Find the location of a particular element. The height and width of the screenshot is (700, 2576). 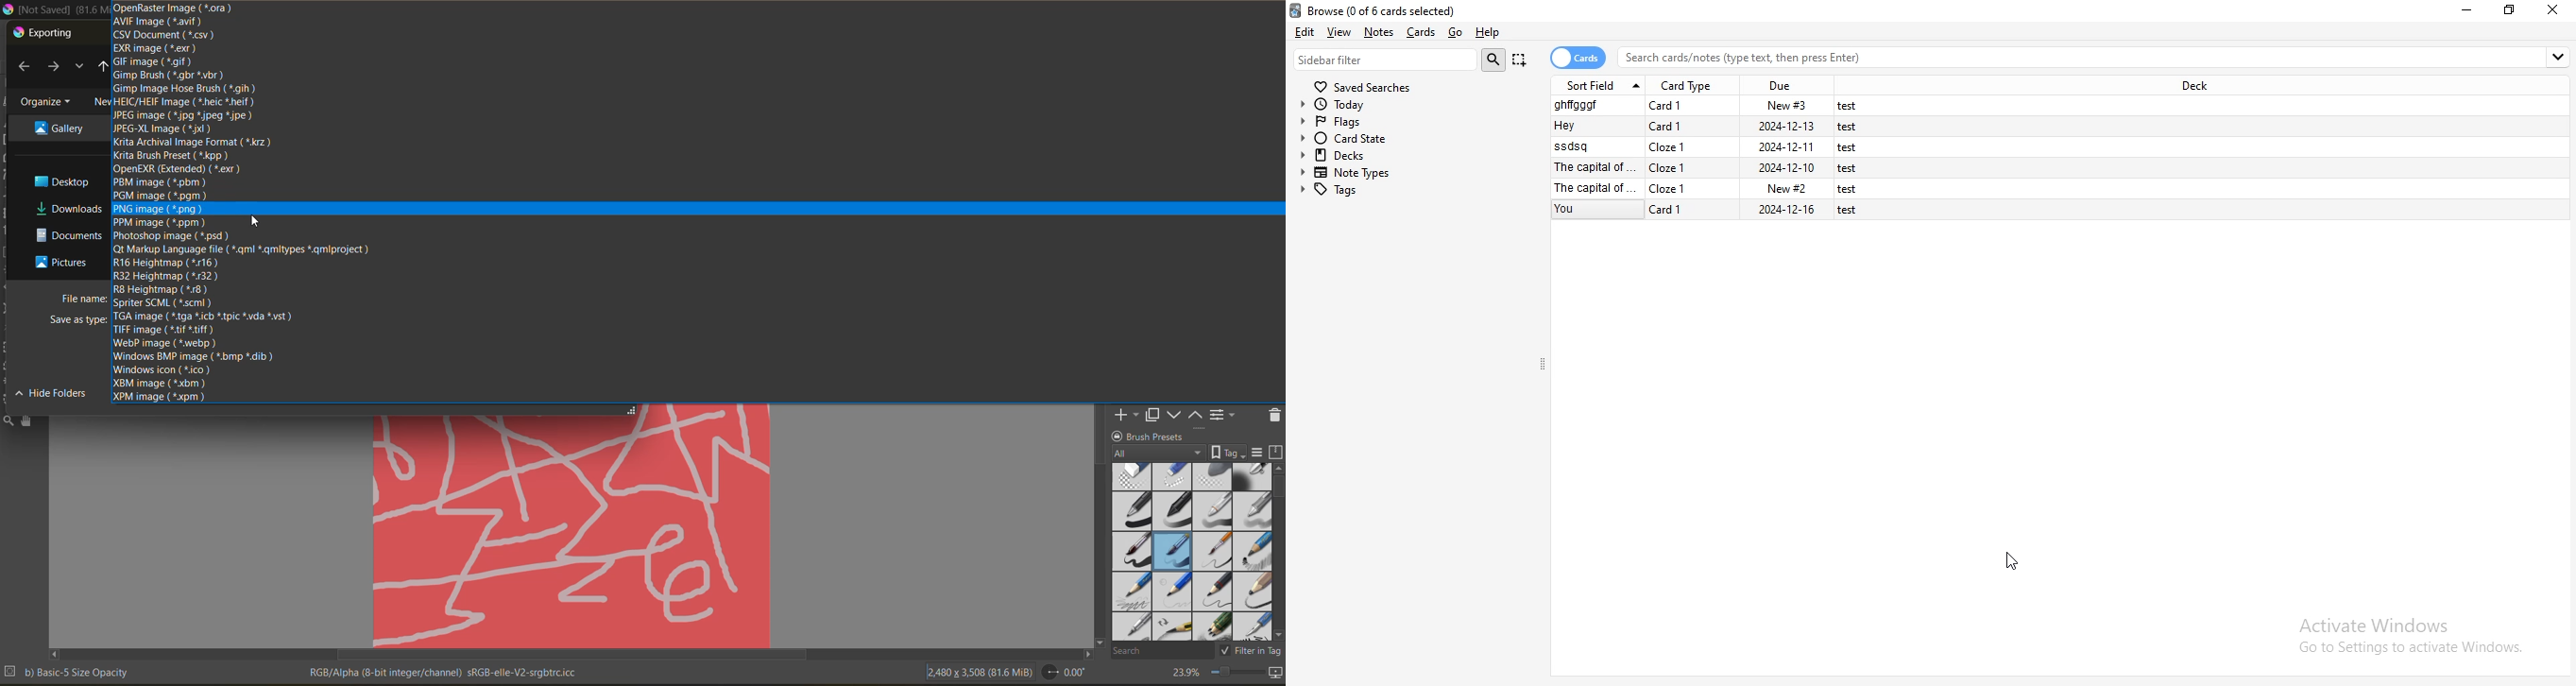

forward is located at coordinates (56, 68).